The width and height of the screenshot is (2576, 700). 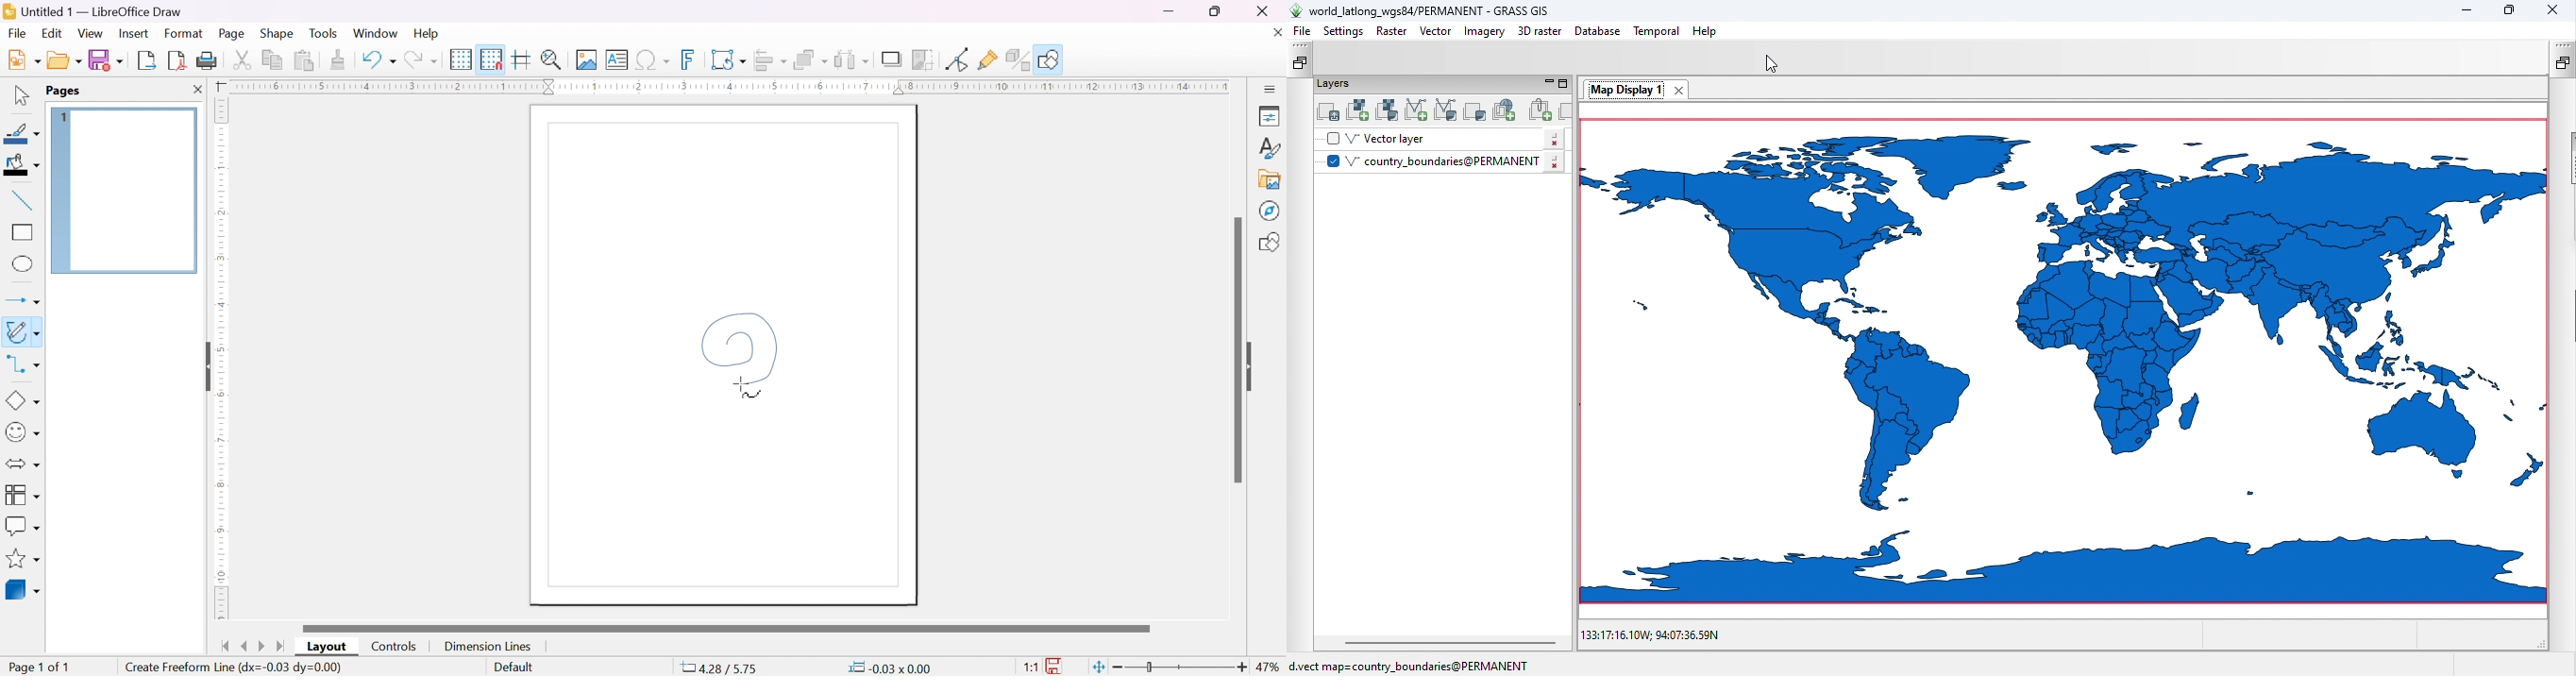 What do you see at coordinates (1183, 668) in the screenshot?
I see `slider` at bounding box center [1183, 668].